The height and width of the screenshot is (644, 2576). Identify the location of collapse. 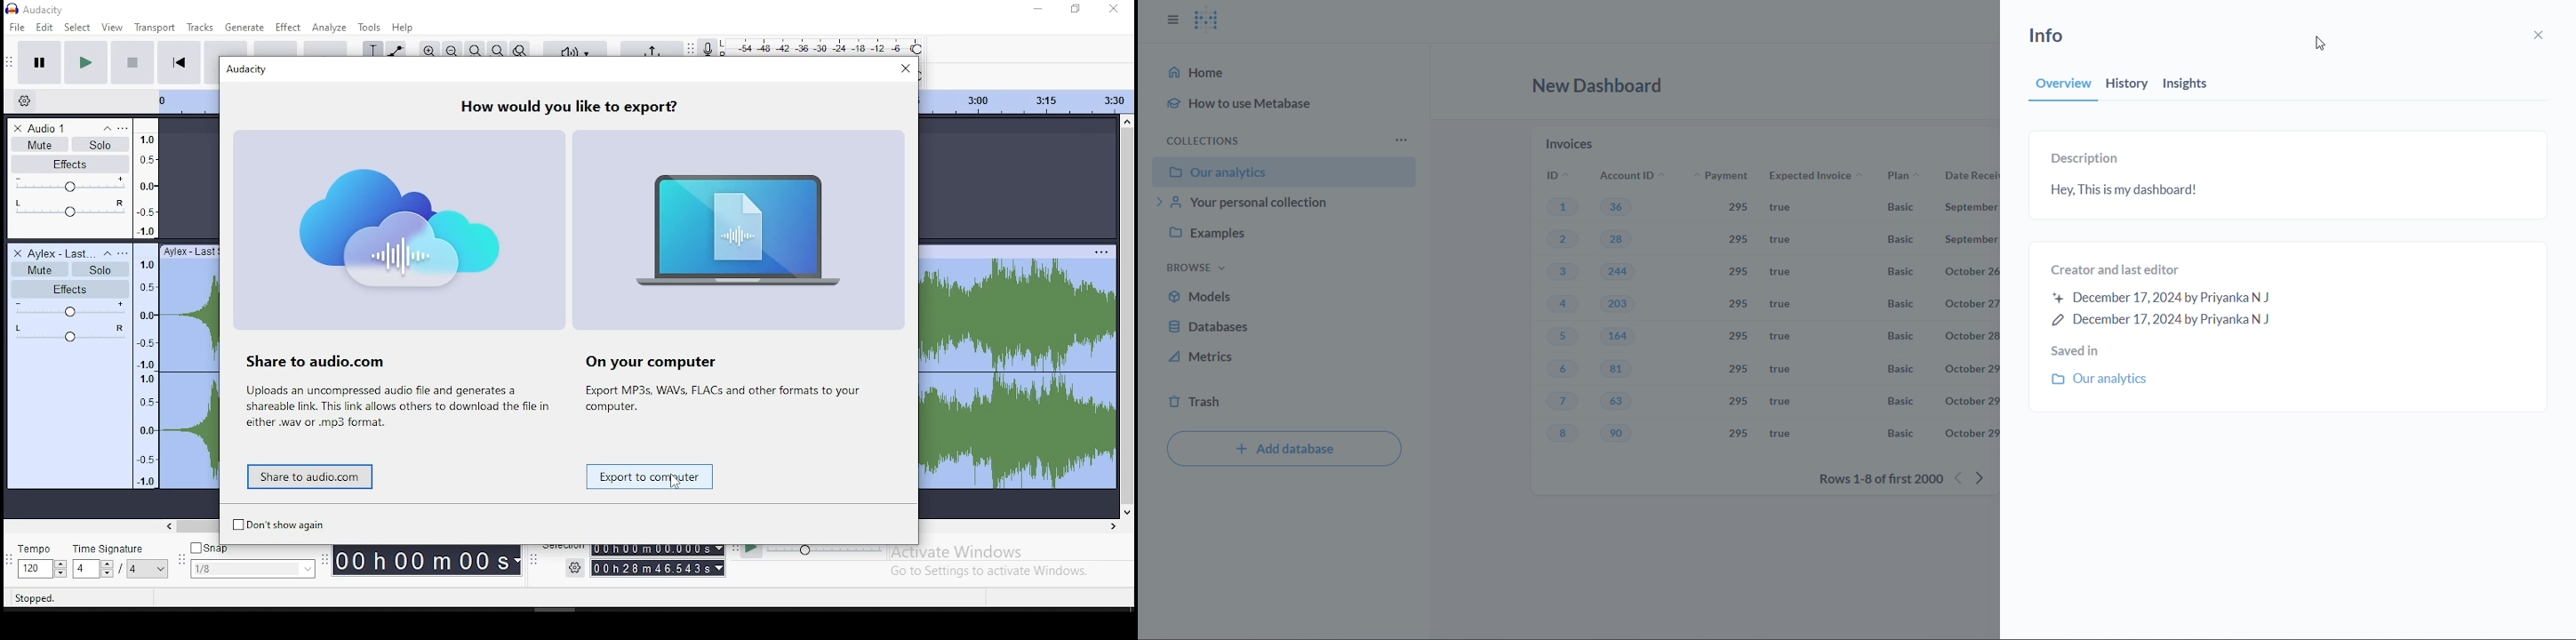
(110, 253).